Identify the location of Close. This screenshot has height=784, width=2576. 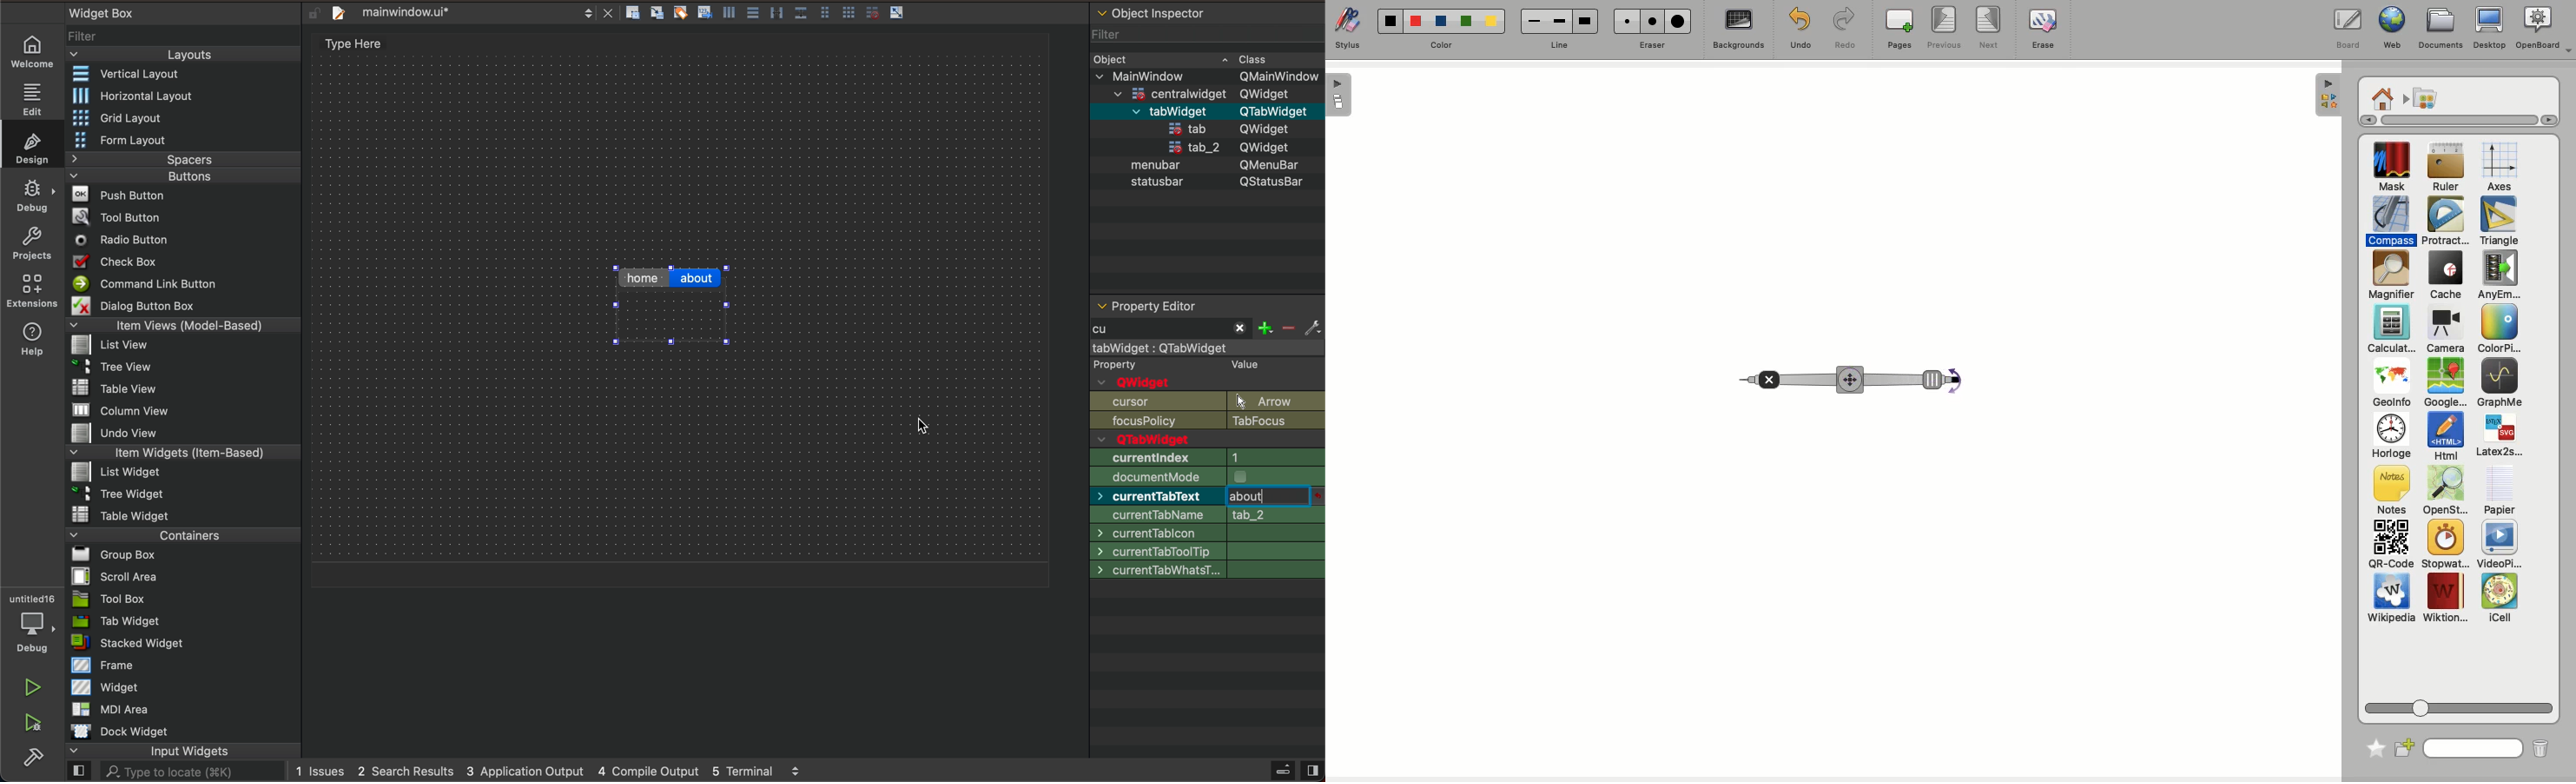
(1766, 375).